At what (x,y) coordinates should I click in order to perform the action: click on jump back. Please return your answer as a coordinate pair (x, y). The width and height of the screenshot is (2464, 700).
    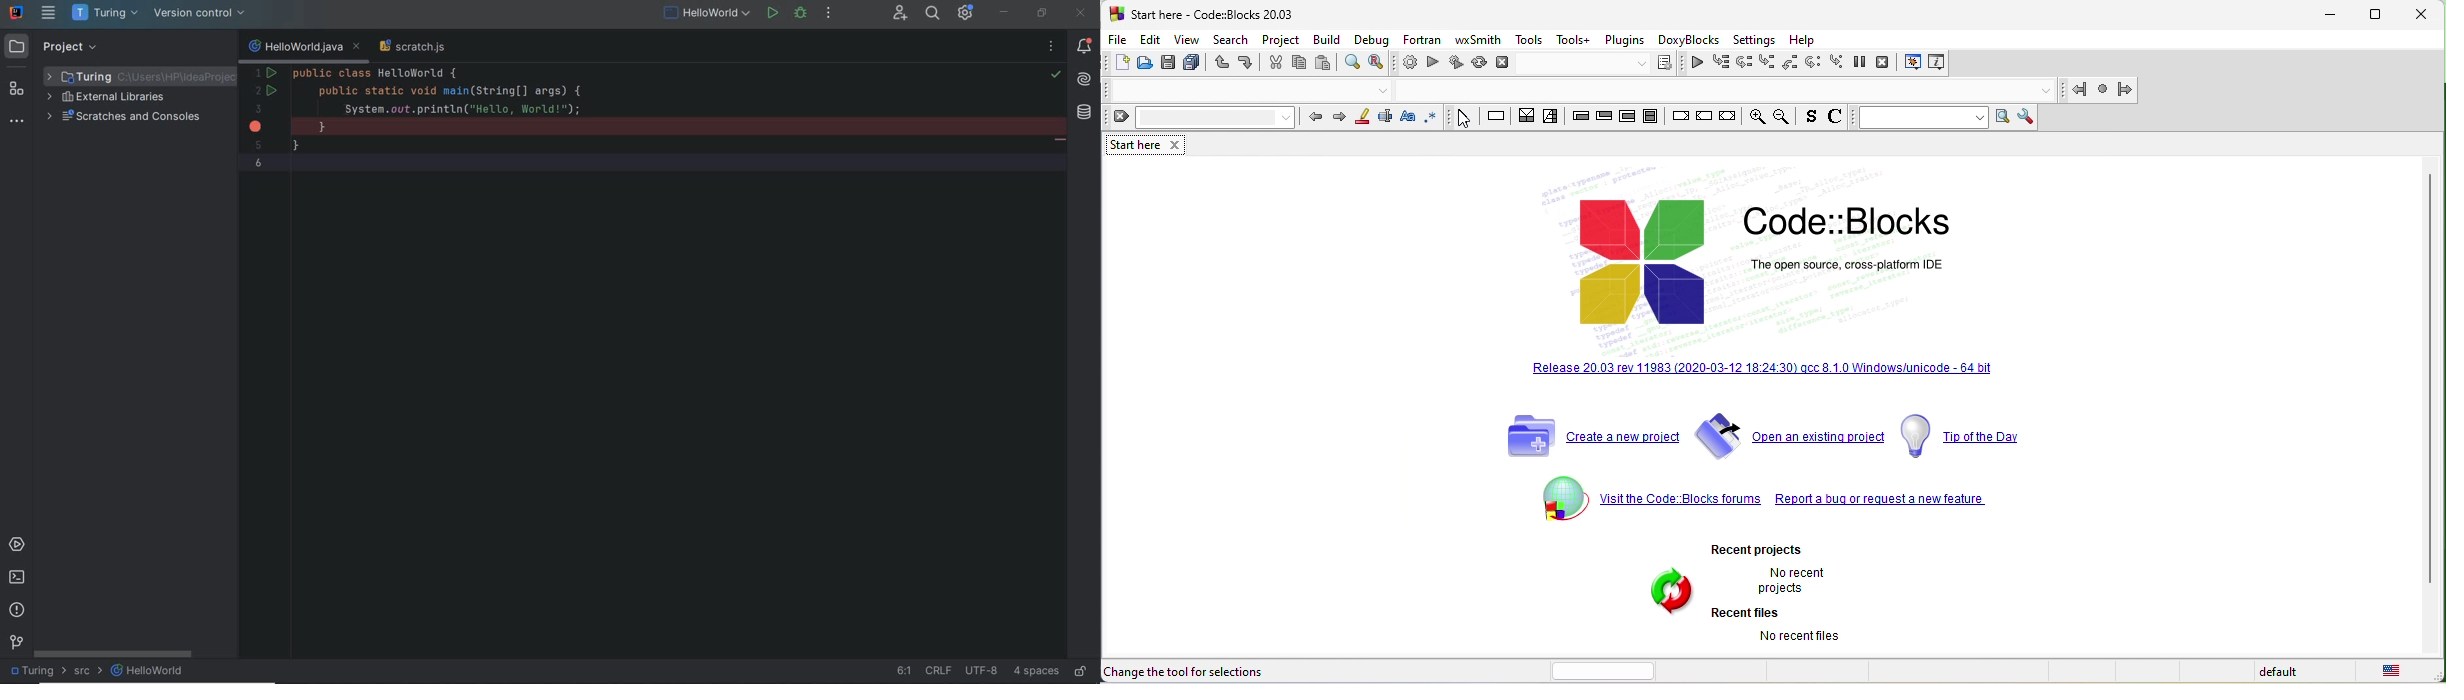
    Looking at the image, I should click on (2074, 89).